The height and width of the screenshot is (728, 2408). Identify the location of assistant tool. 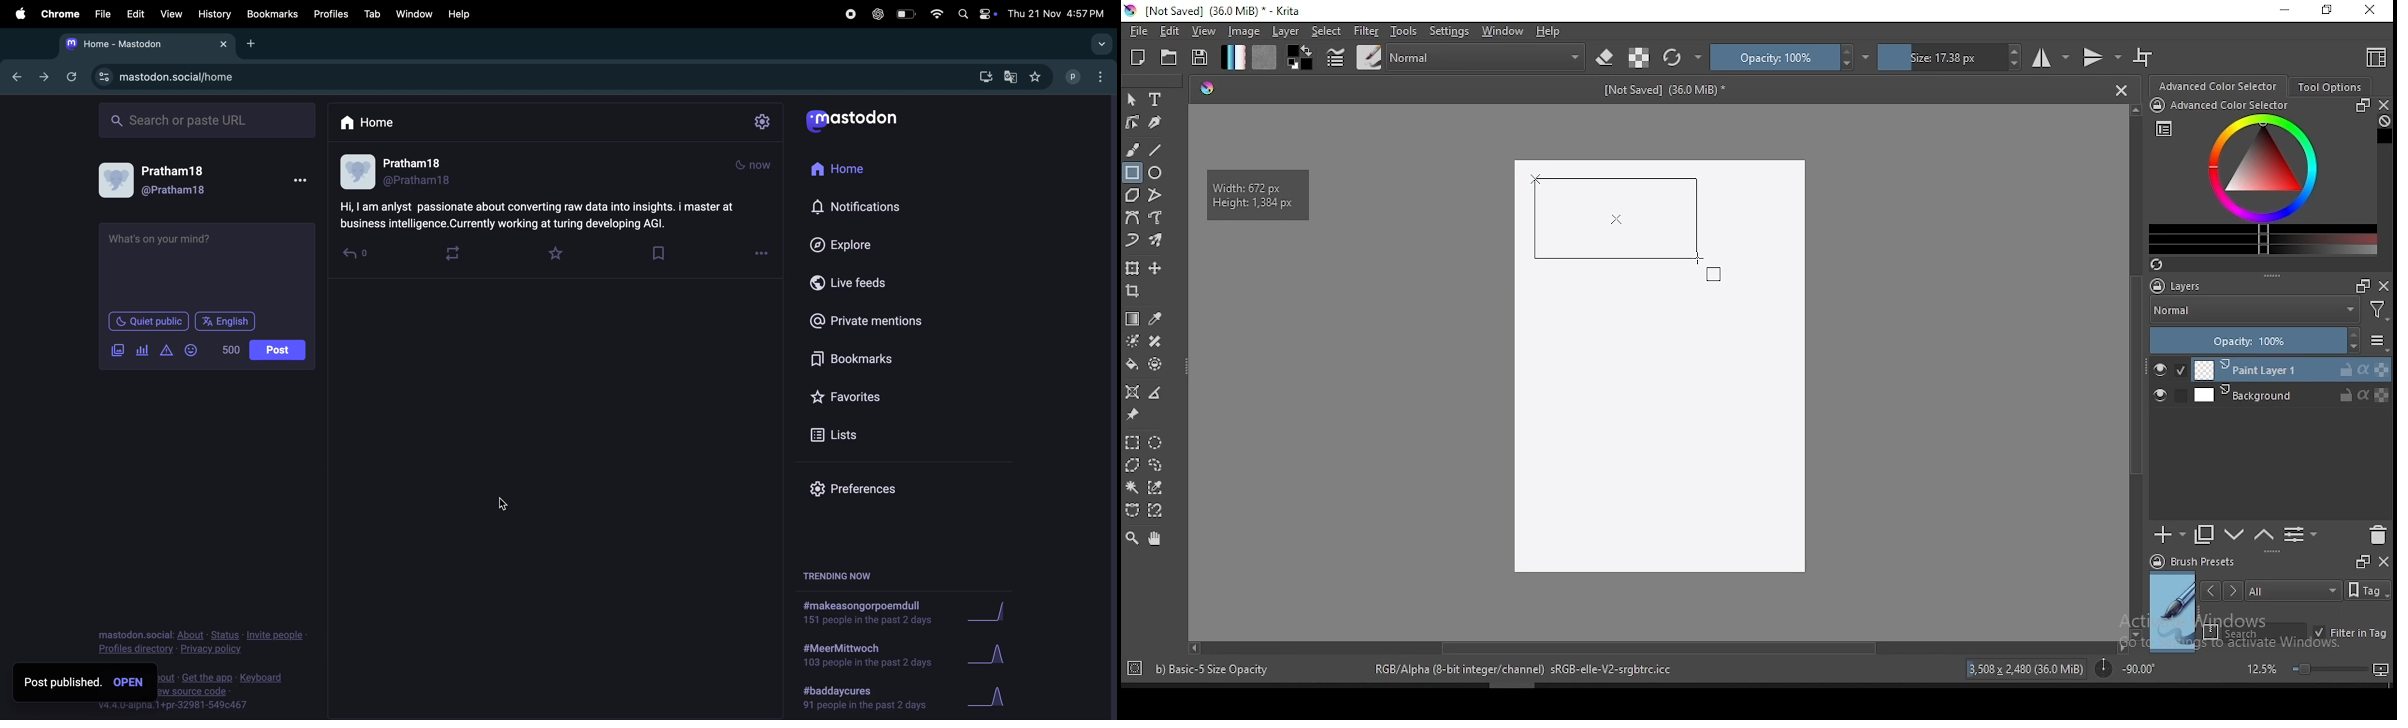
(1132, 392).